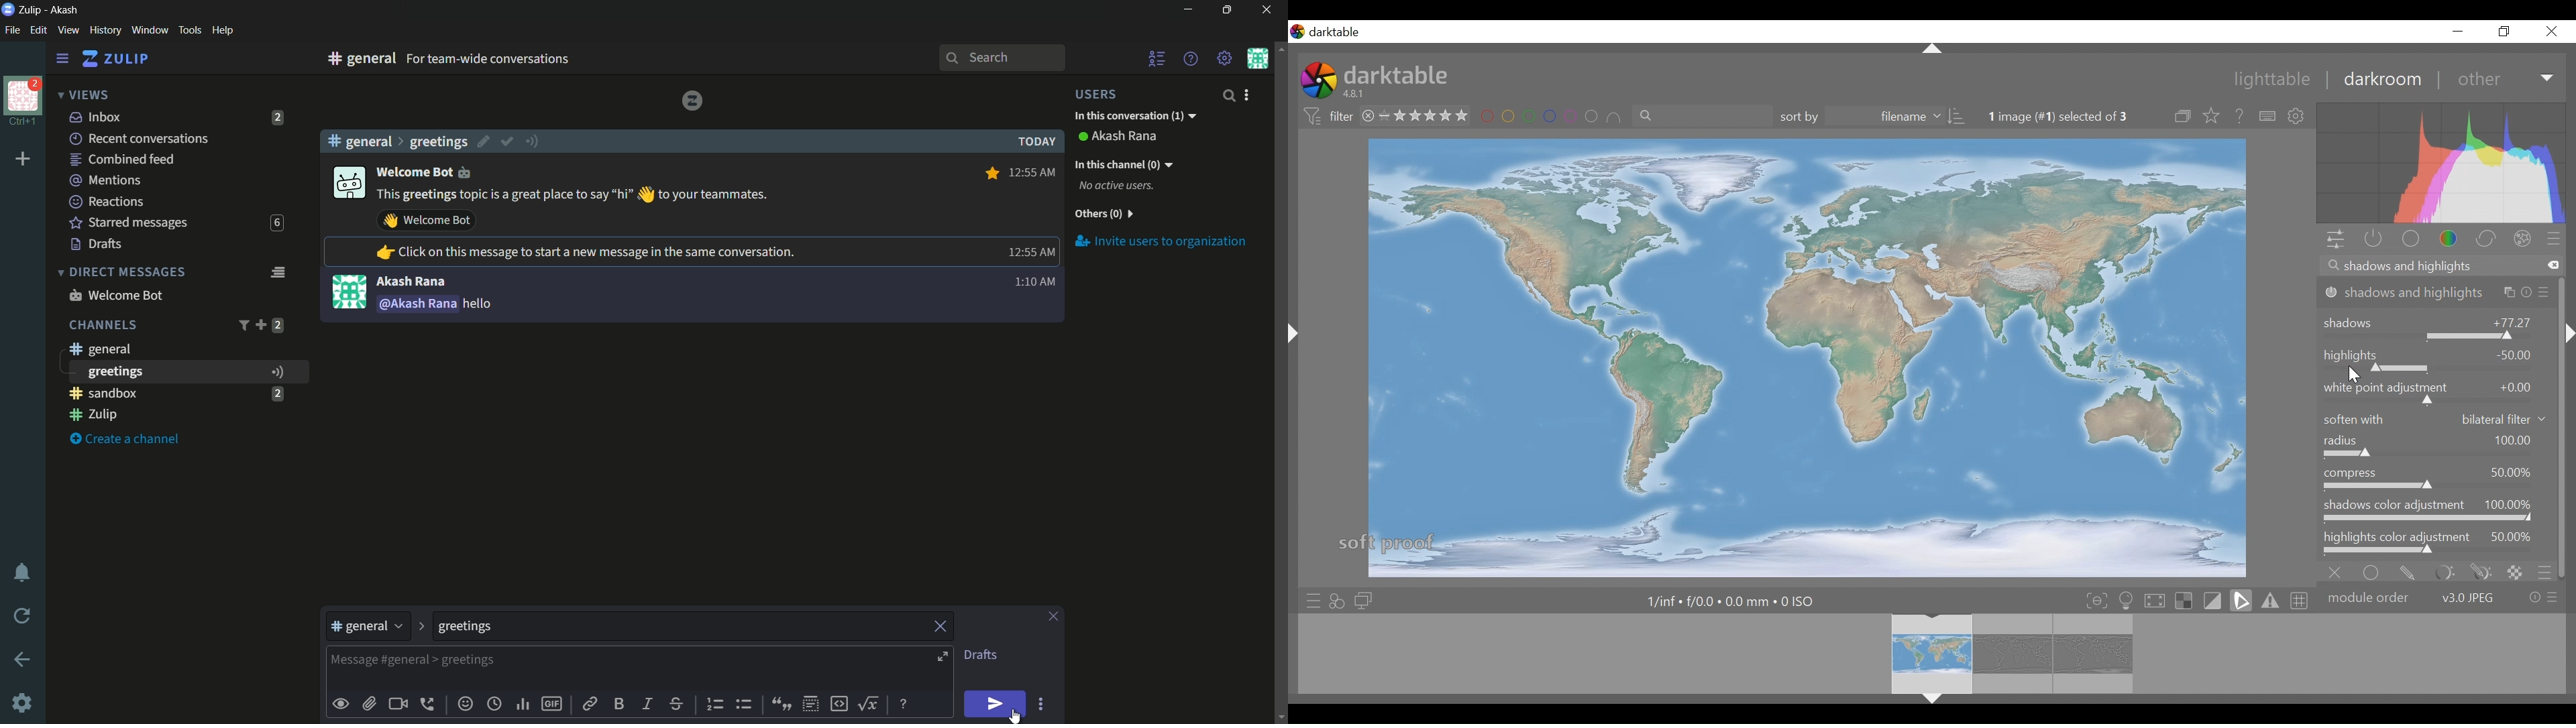 This screenshot has width=2576, height=728. I want to click on edit topic, so click(485, 143).